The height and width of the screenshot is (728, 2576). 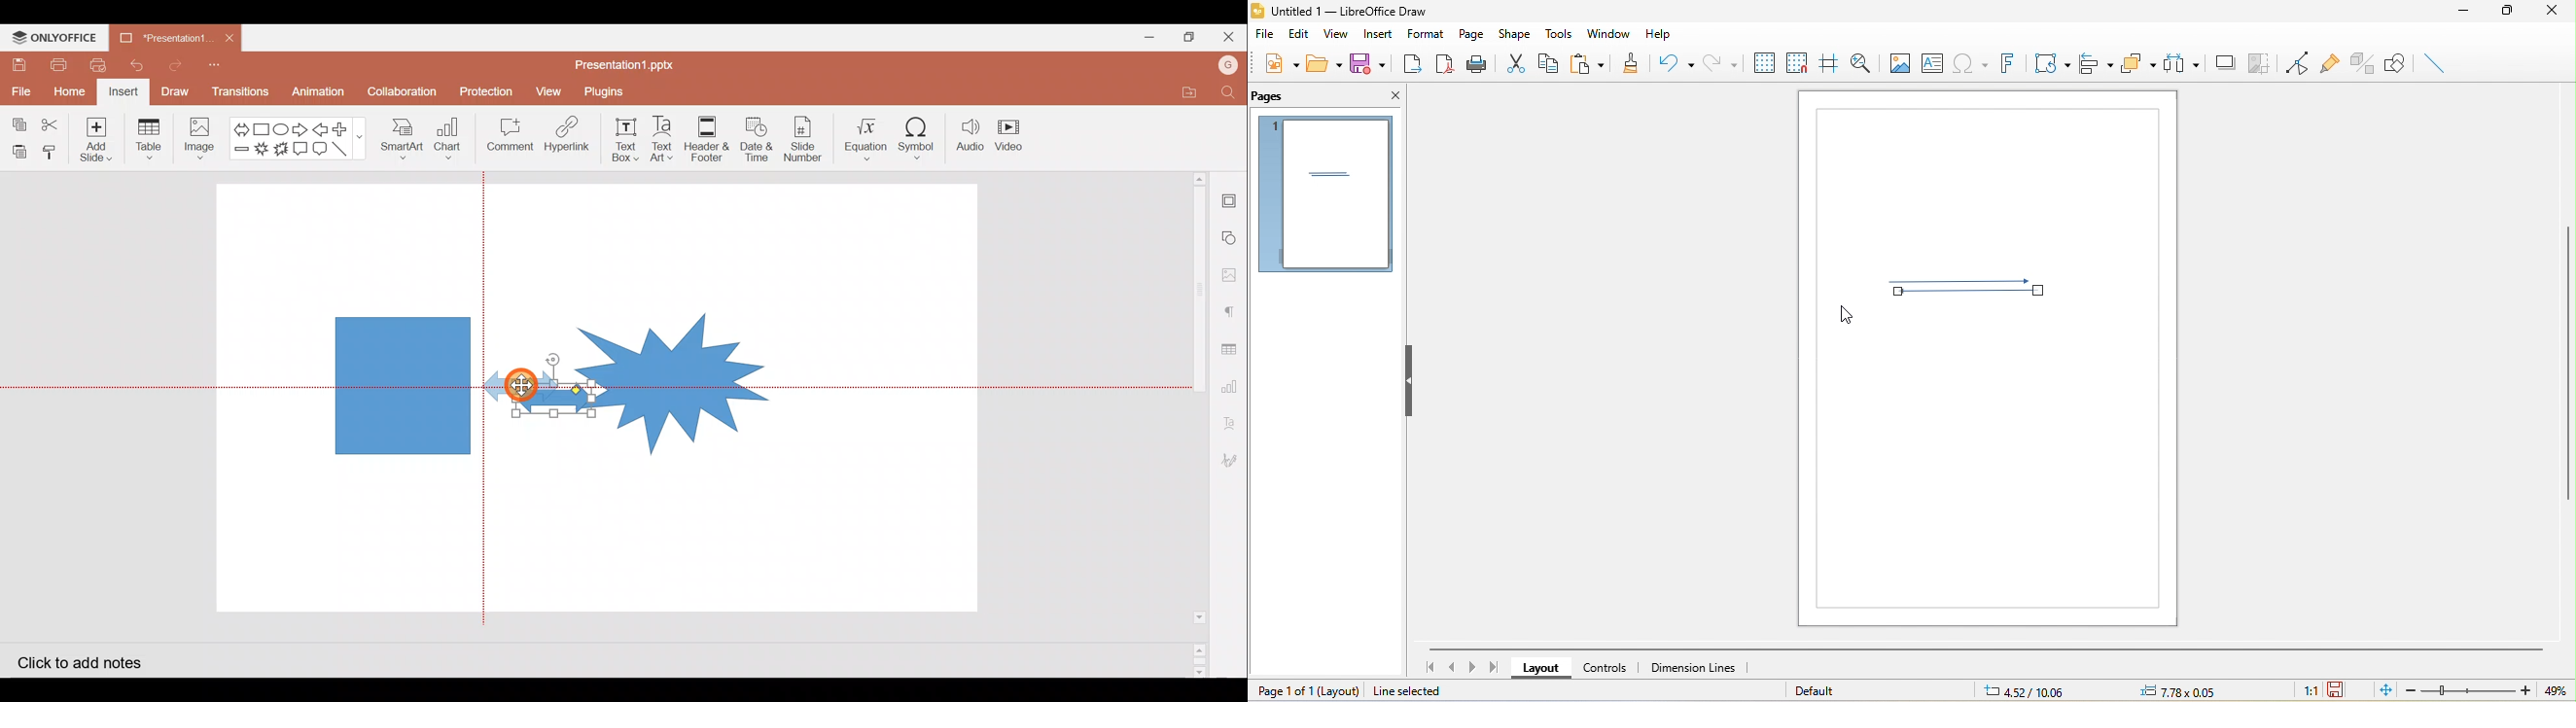 I want to click on redo, so click(x=1721, y=61).